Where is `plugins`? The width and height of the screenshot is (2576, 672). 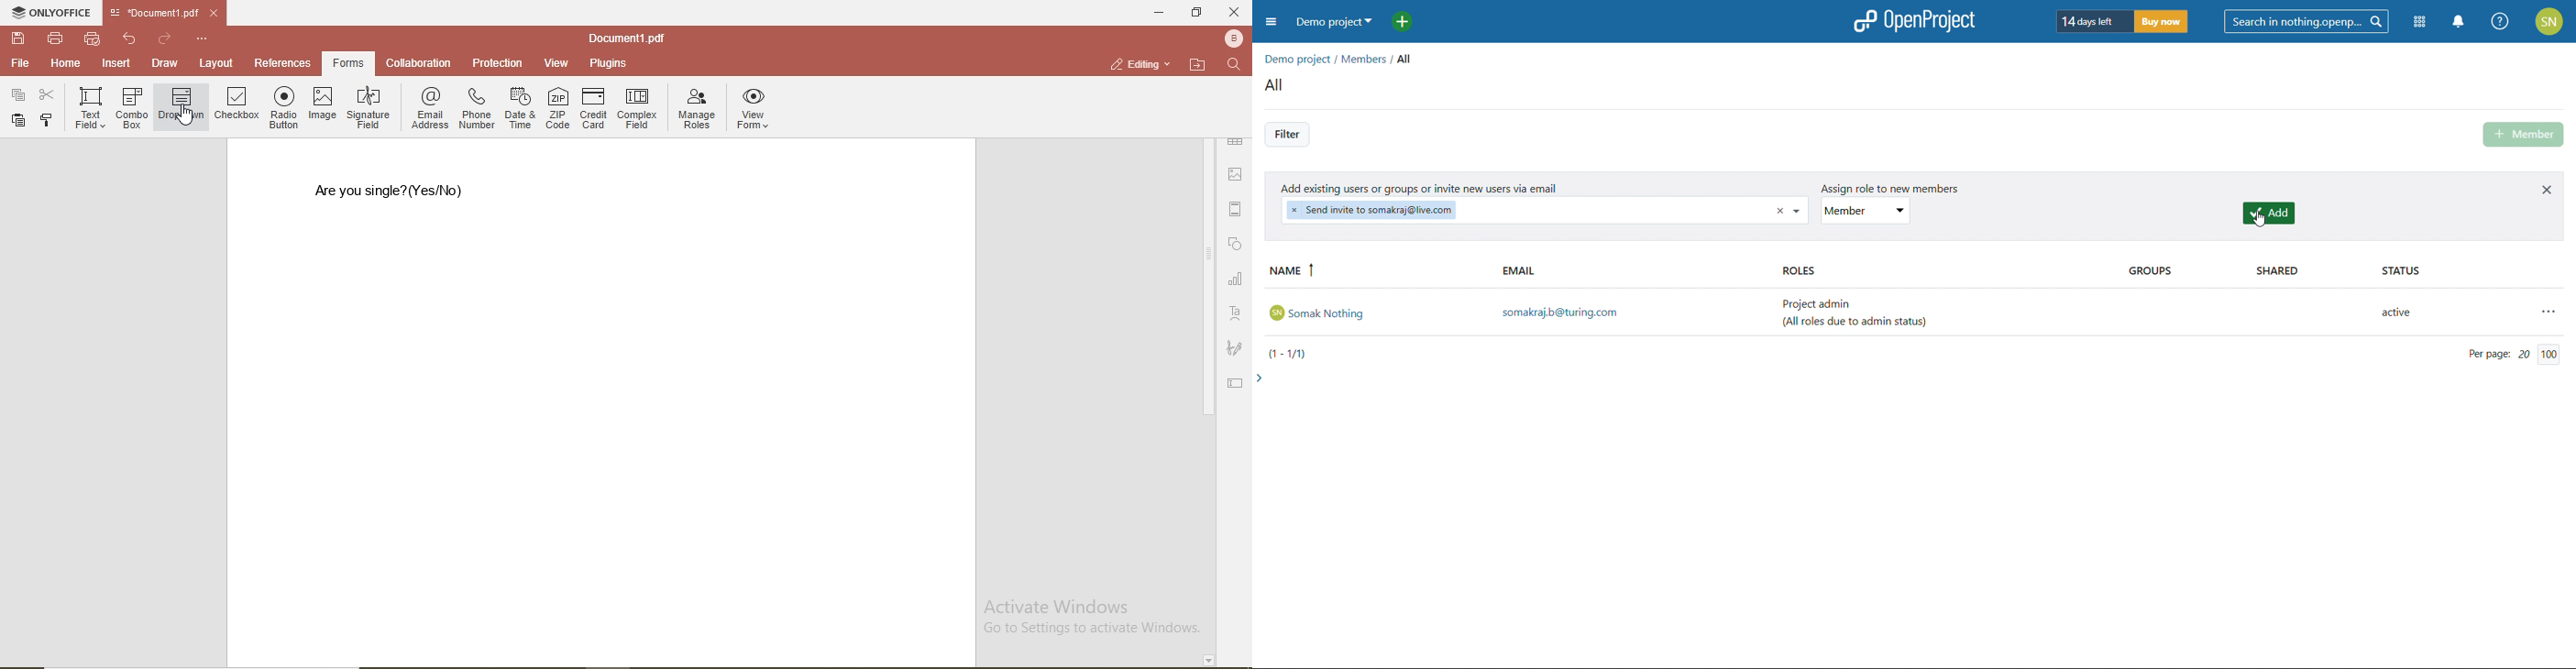 plugins is located at coordinates (605, 63).